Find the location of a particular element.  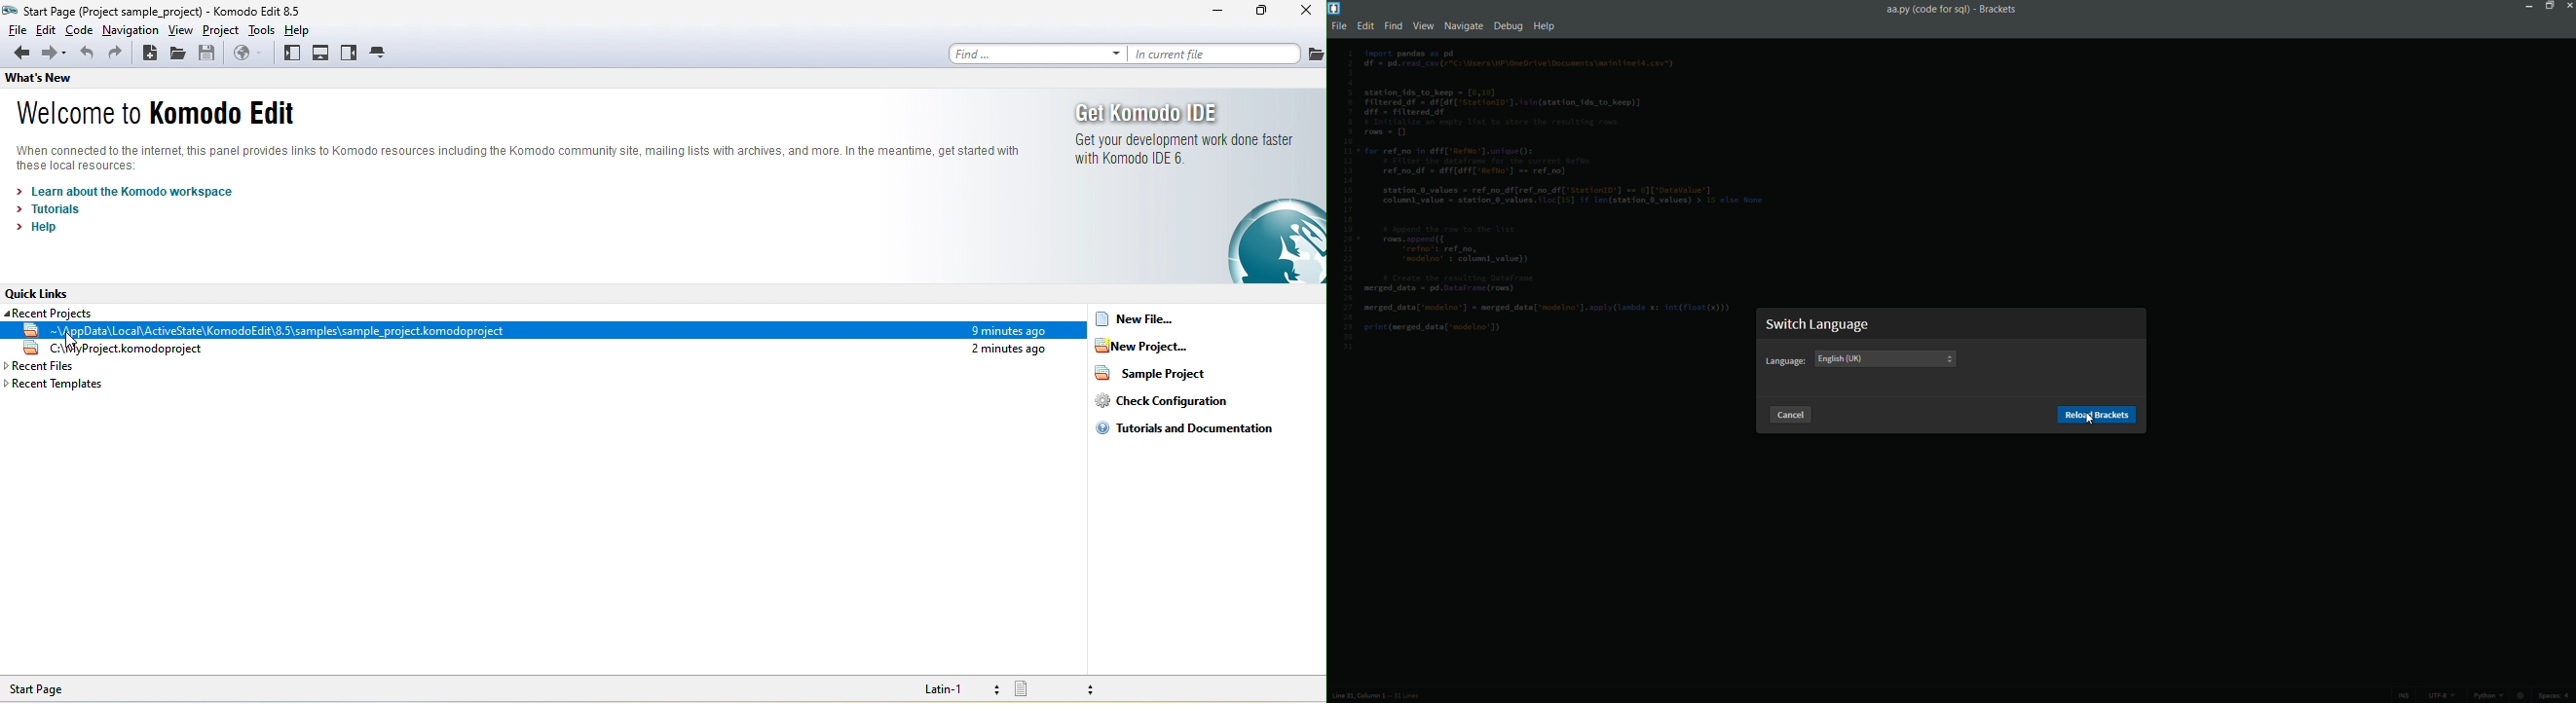

language is located at coordinates (1785, 361).